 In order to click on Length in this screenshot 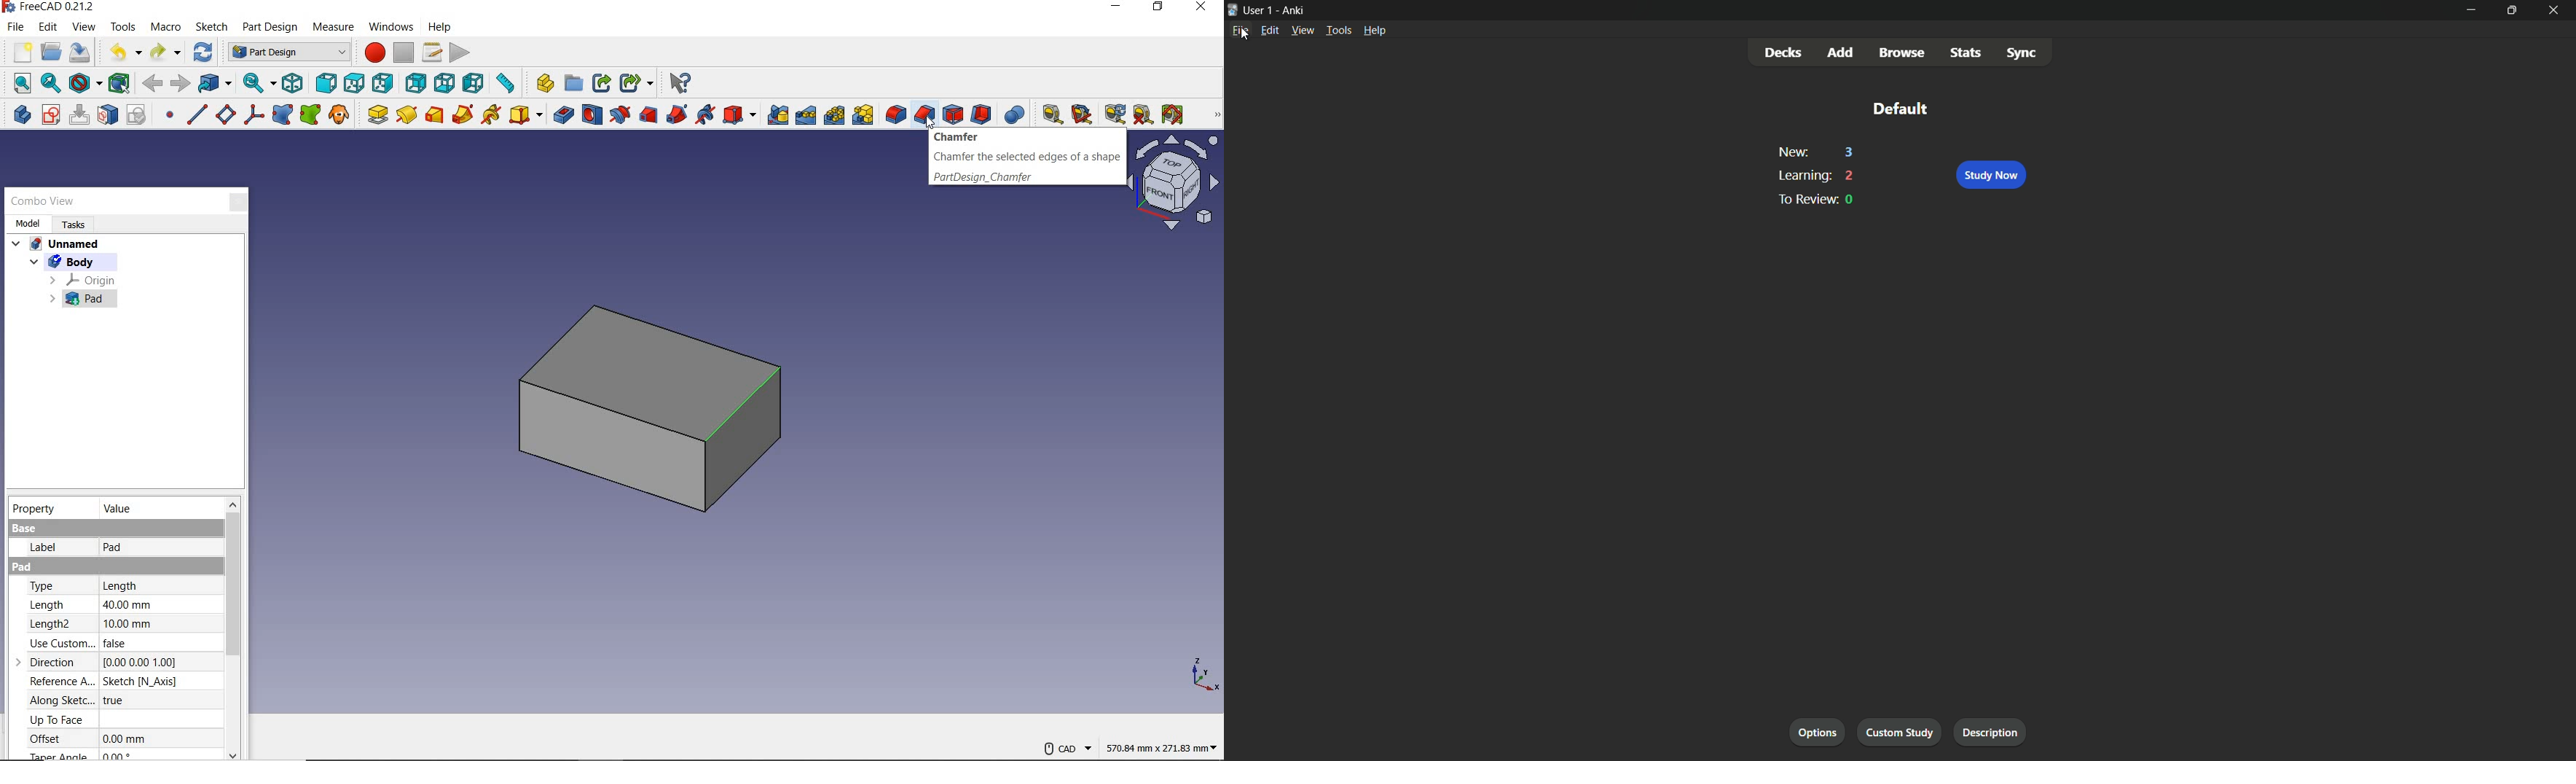, I will do `click(130, 585)`.